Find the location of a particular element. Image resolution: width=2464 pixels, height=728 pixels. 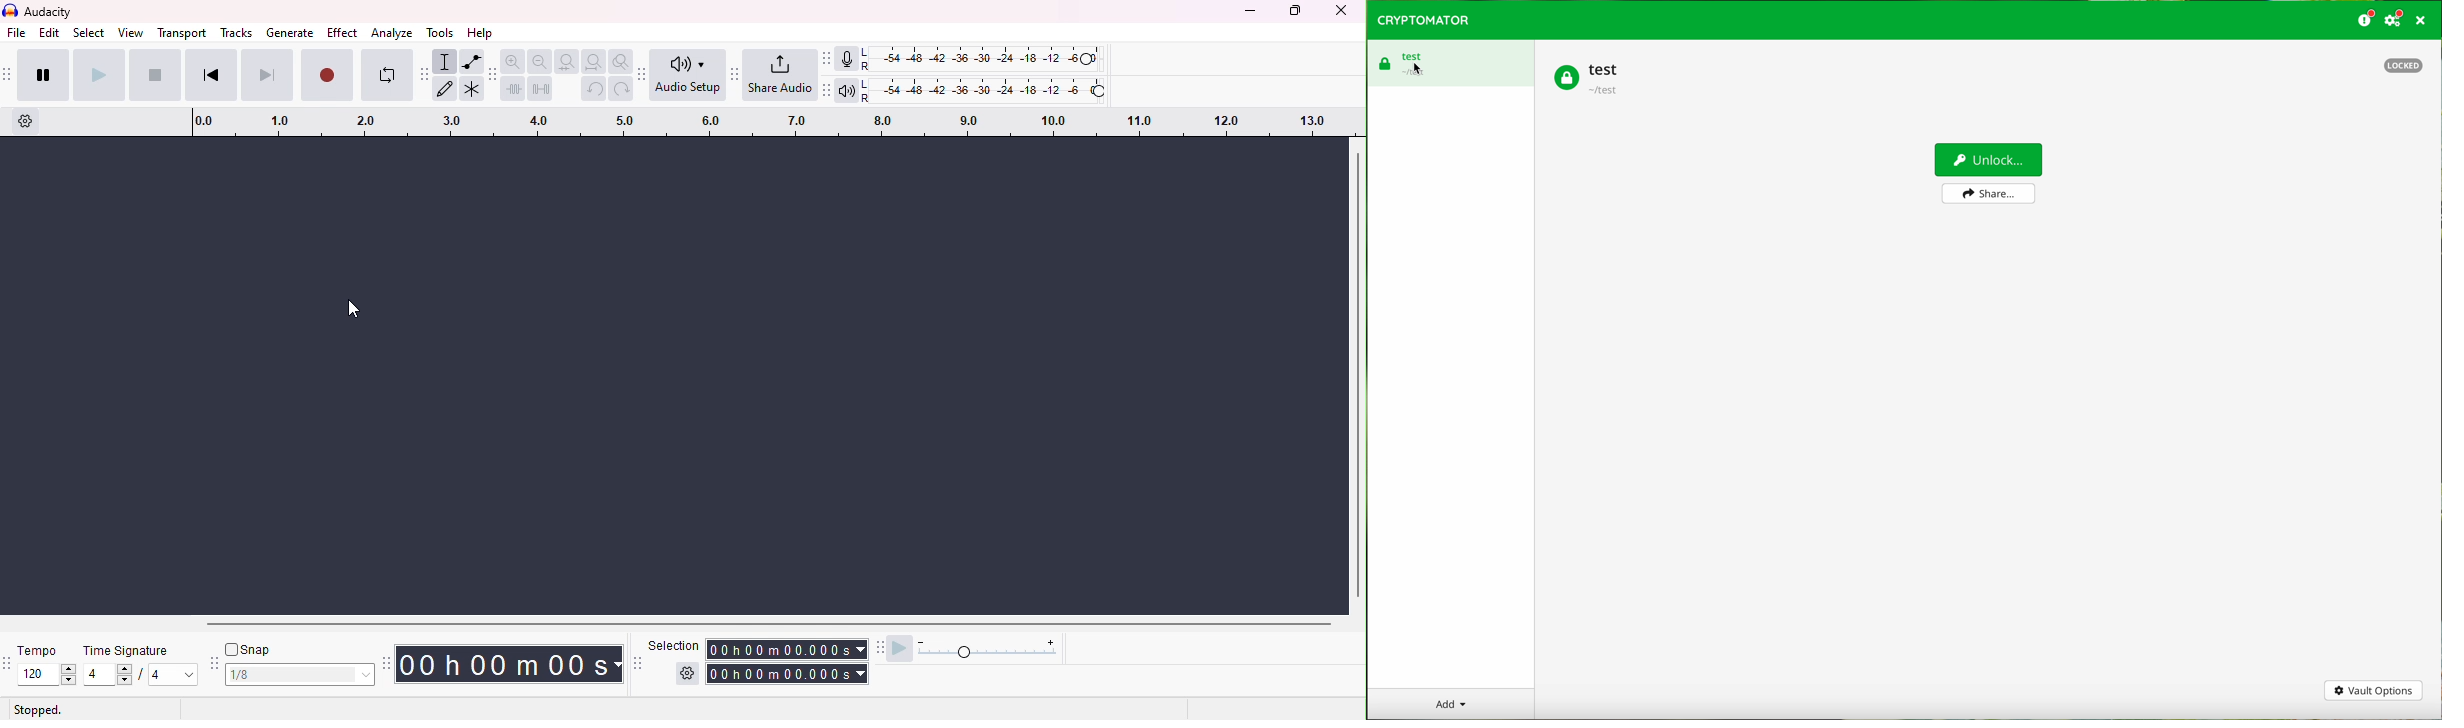

settings is located at coordinates (2395, 21).